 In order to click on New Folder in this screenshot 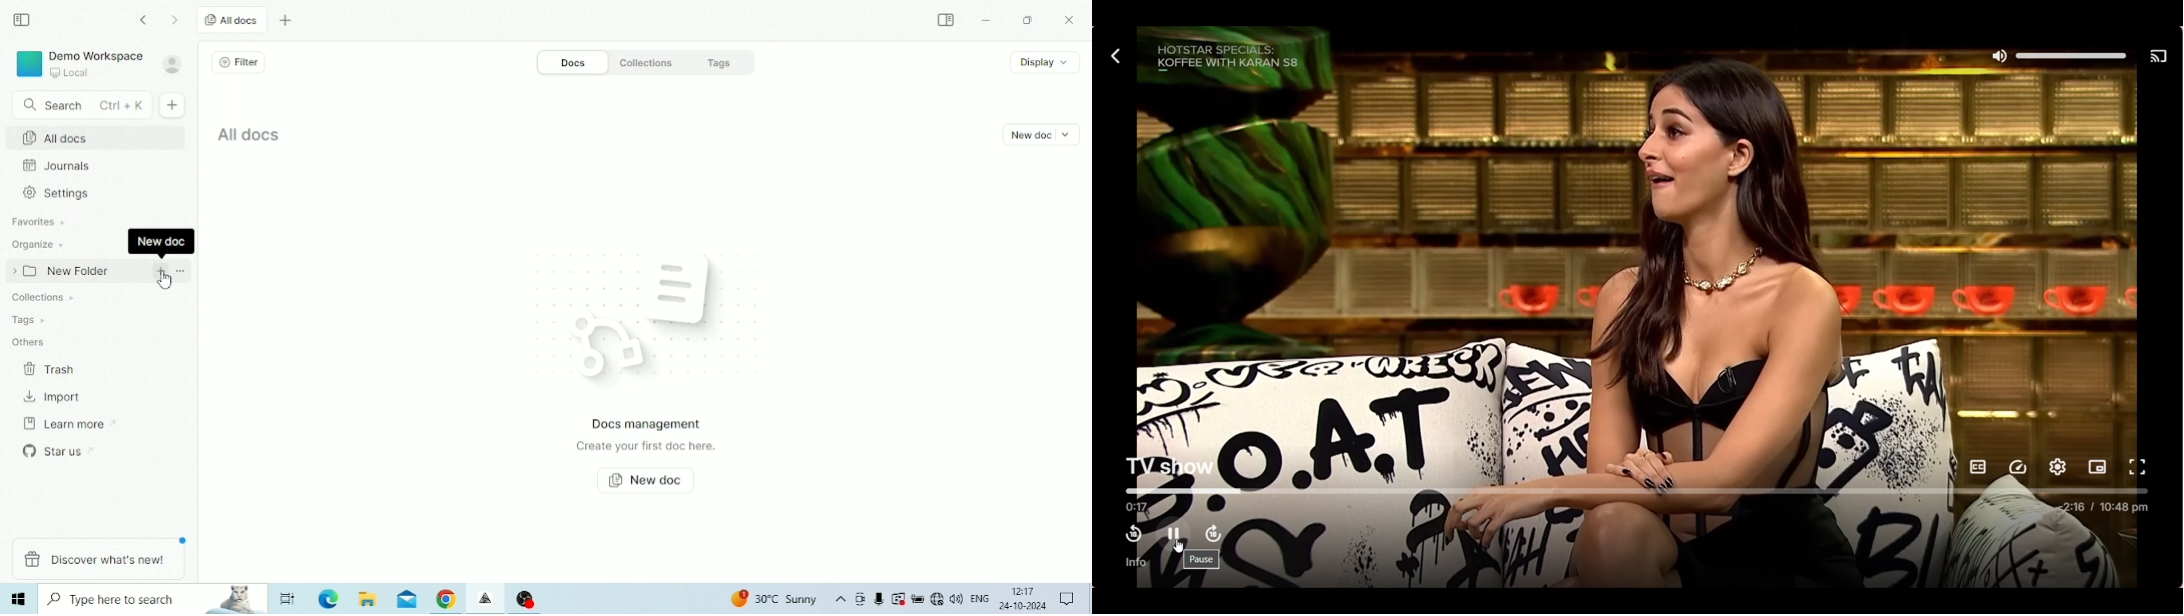, I will do `click(59, 269)`.